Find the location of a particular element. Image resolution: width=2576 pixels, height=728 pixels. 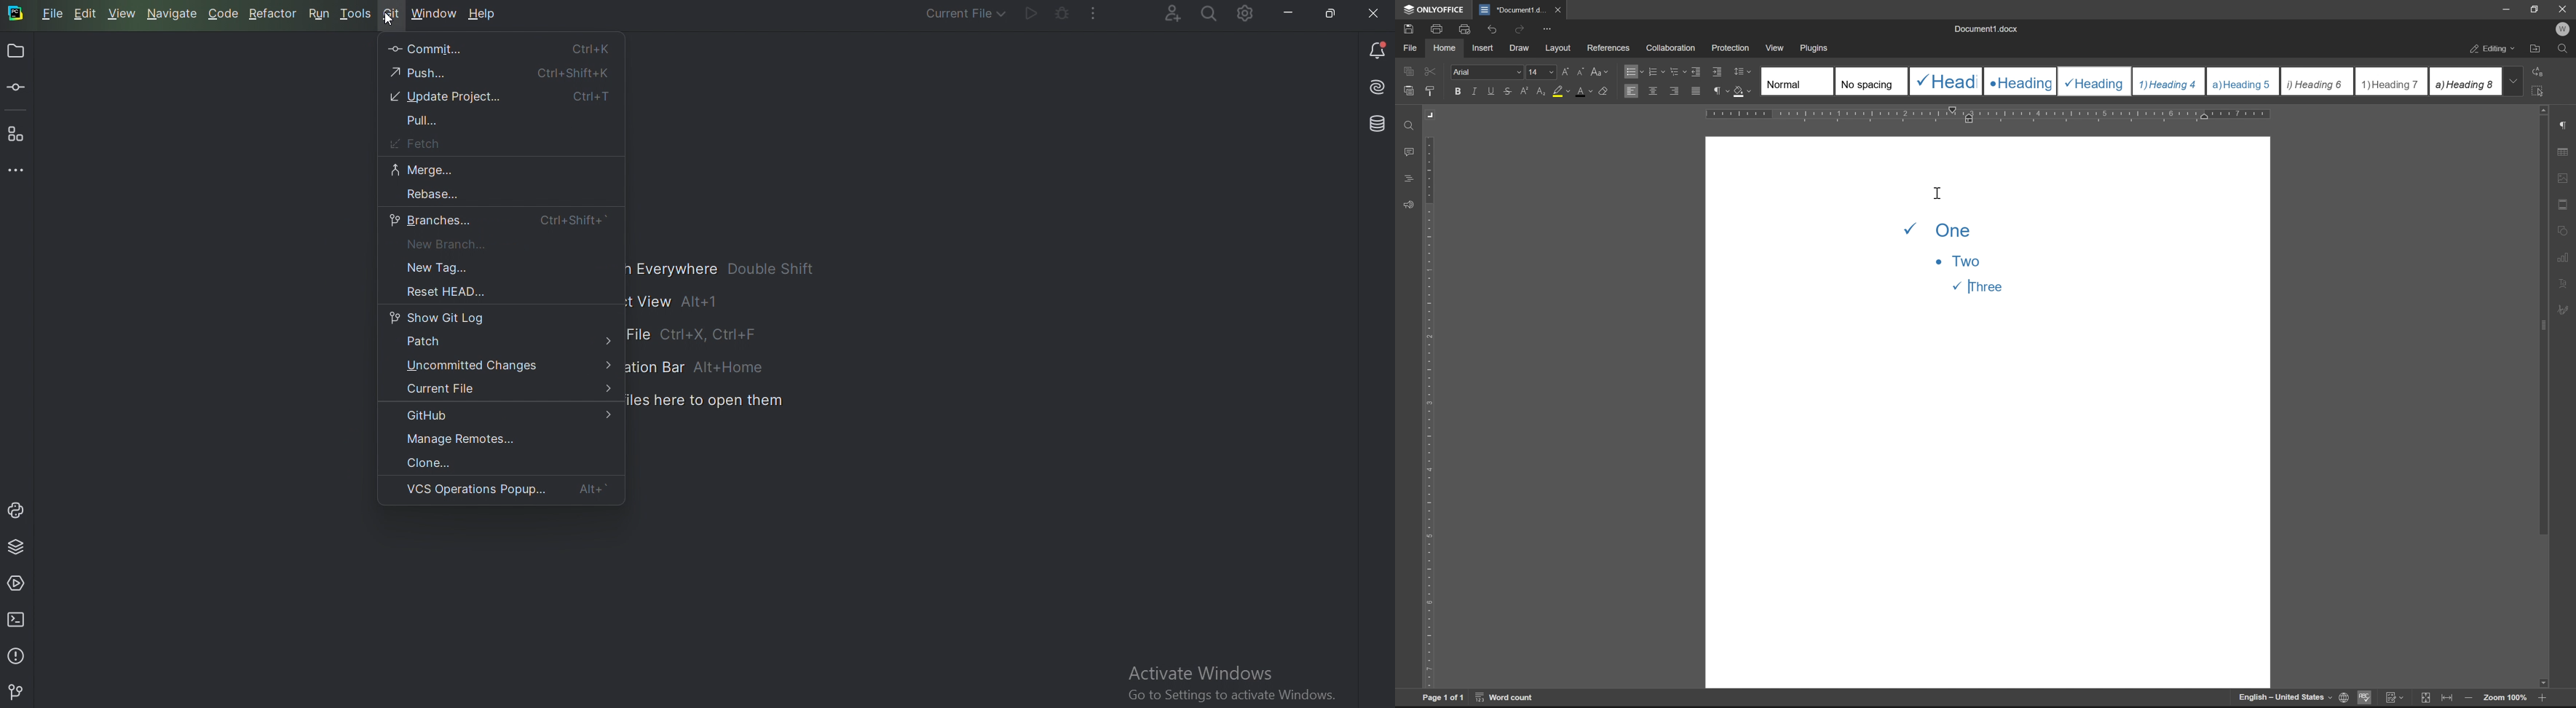

print preview is located at coordinates (1466, 30).